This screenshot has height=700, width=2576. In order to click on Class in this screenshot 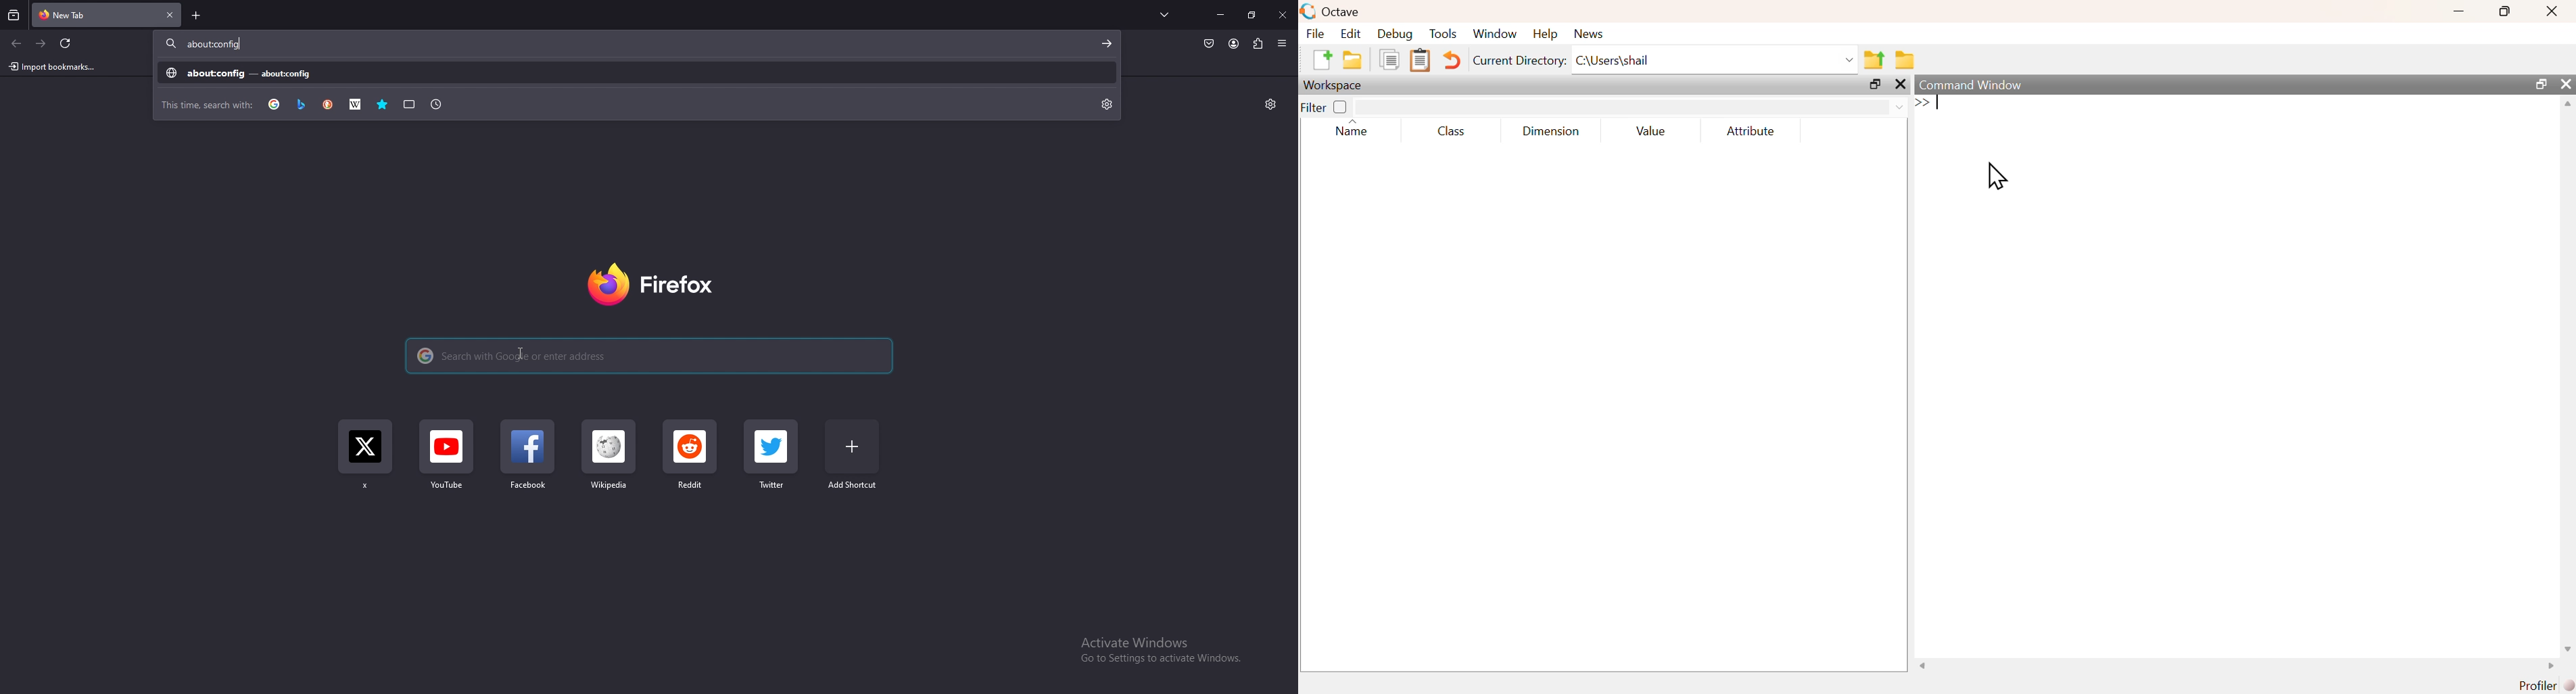, I will do `click(1453, 133)`.